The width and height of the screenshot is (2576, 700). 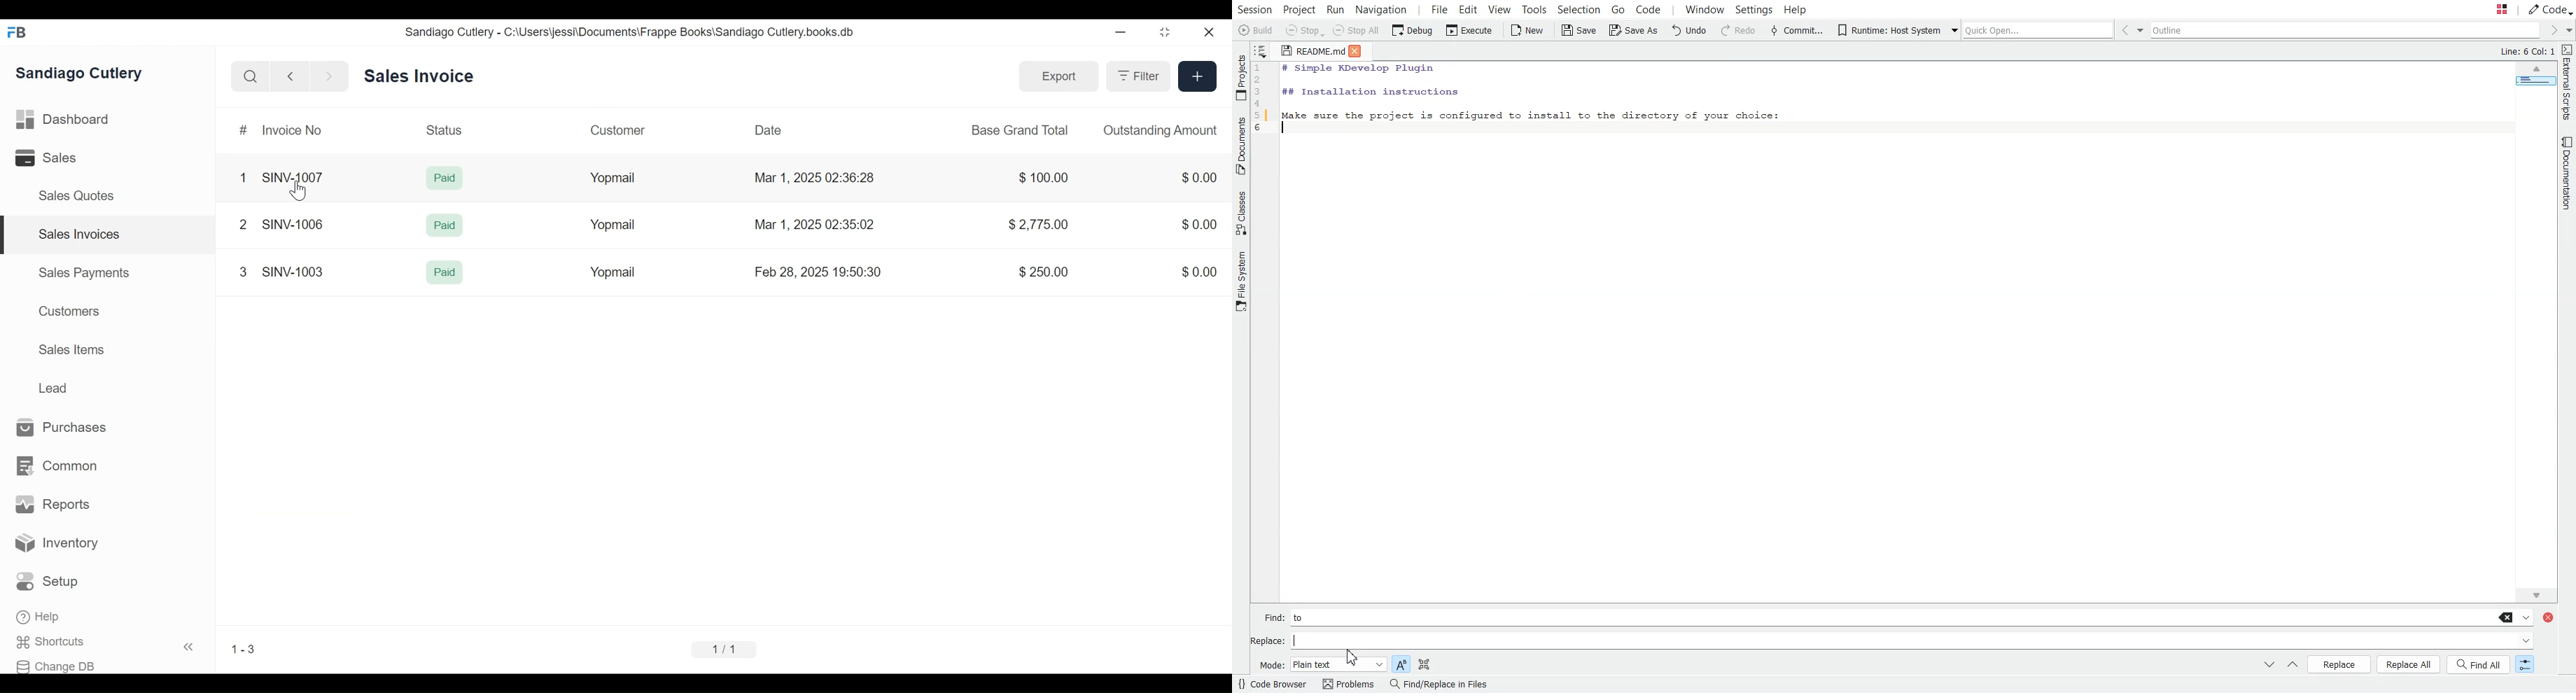 What do you see at coordinates (2348, 31) in the screenshot?
I see `Outline` at bounding box center [2348, 31].